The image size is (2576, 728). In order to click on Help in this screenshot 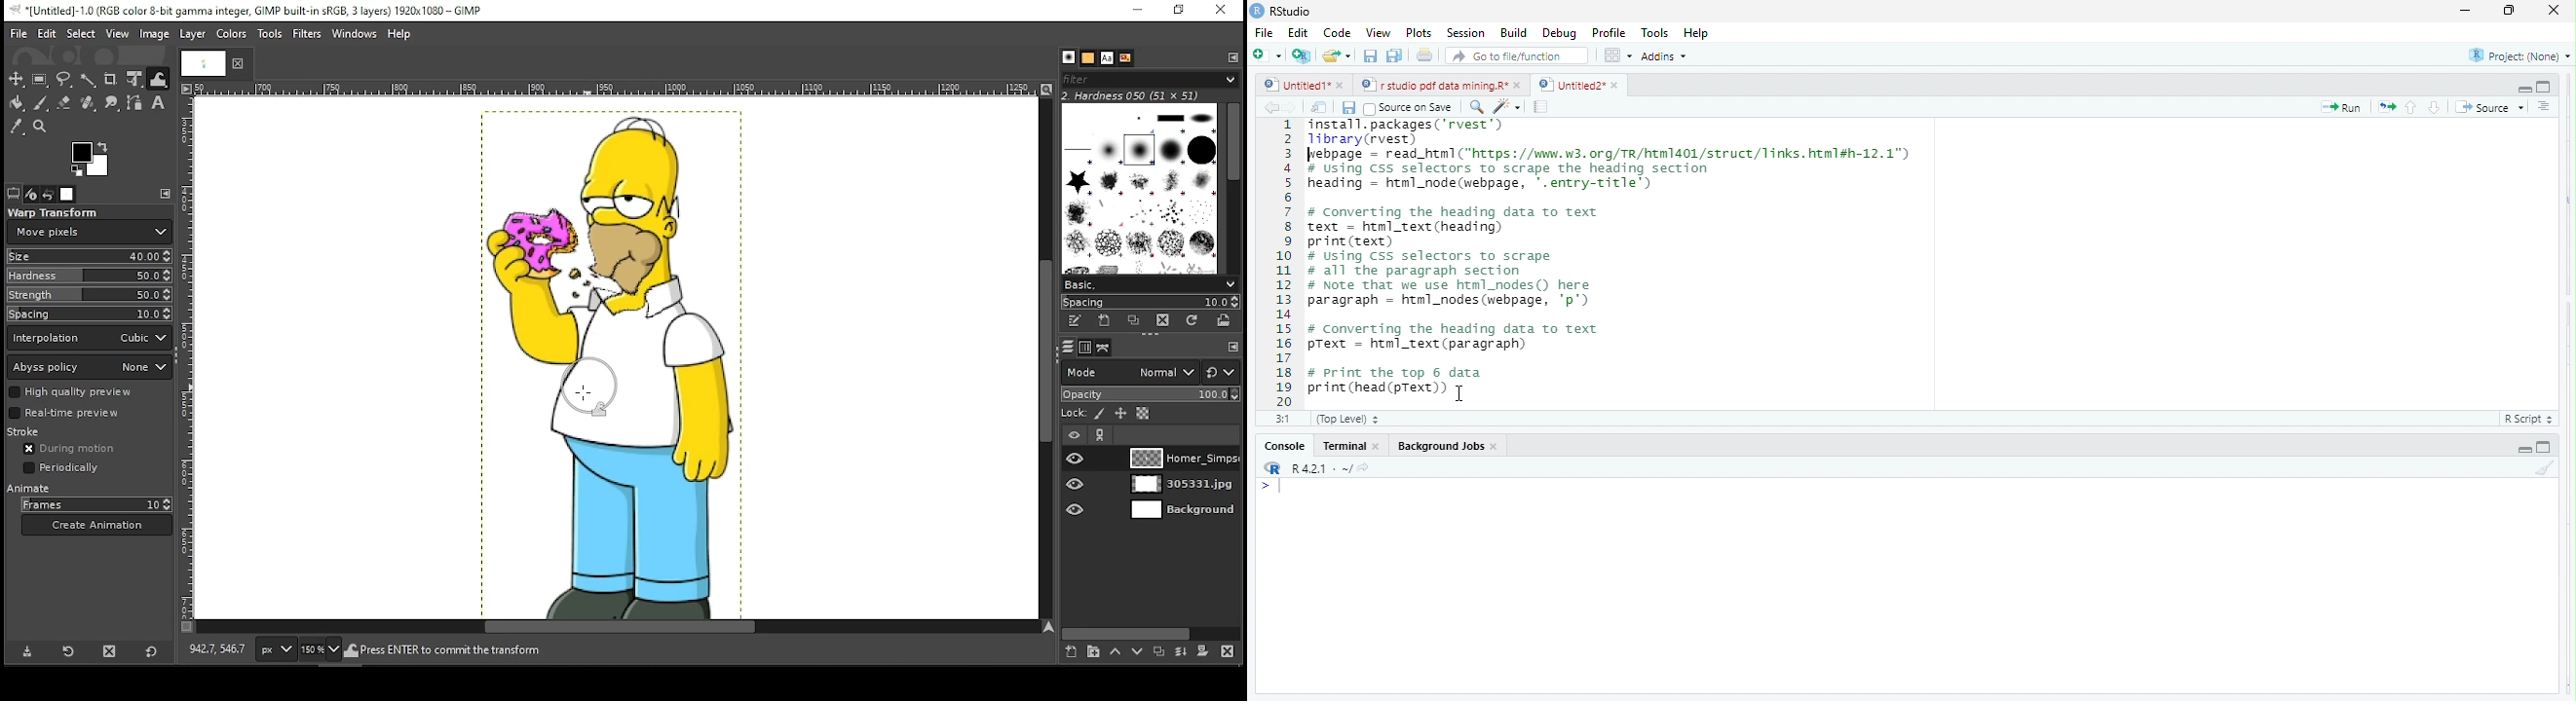, I will do `click(1697, 33)`.